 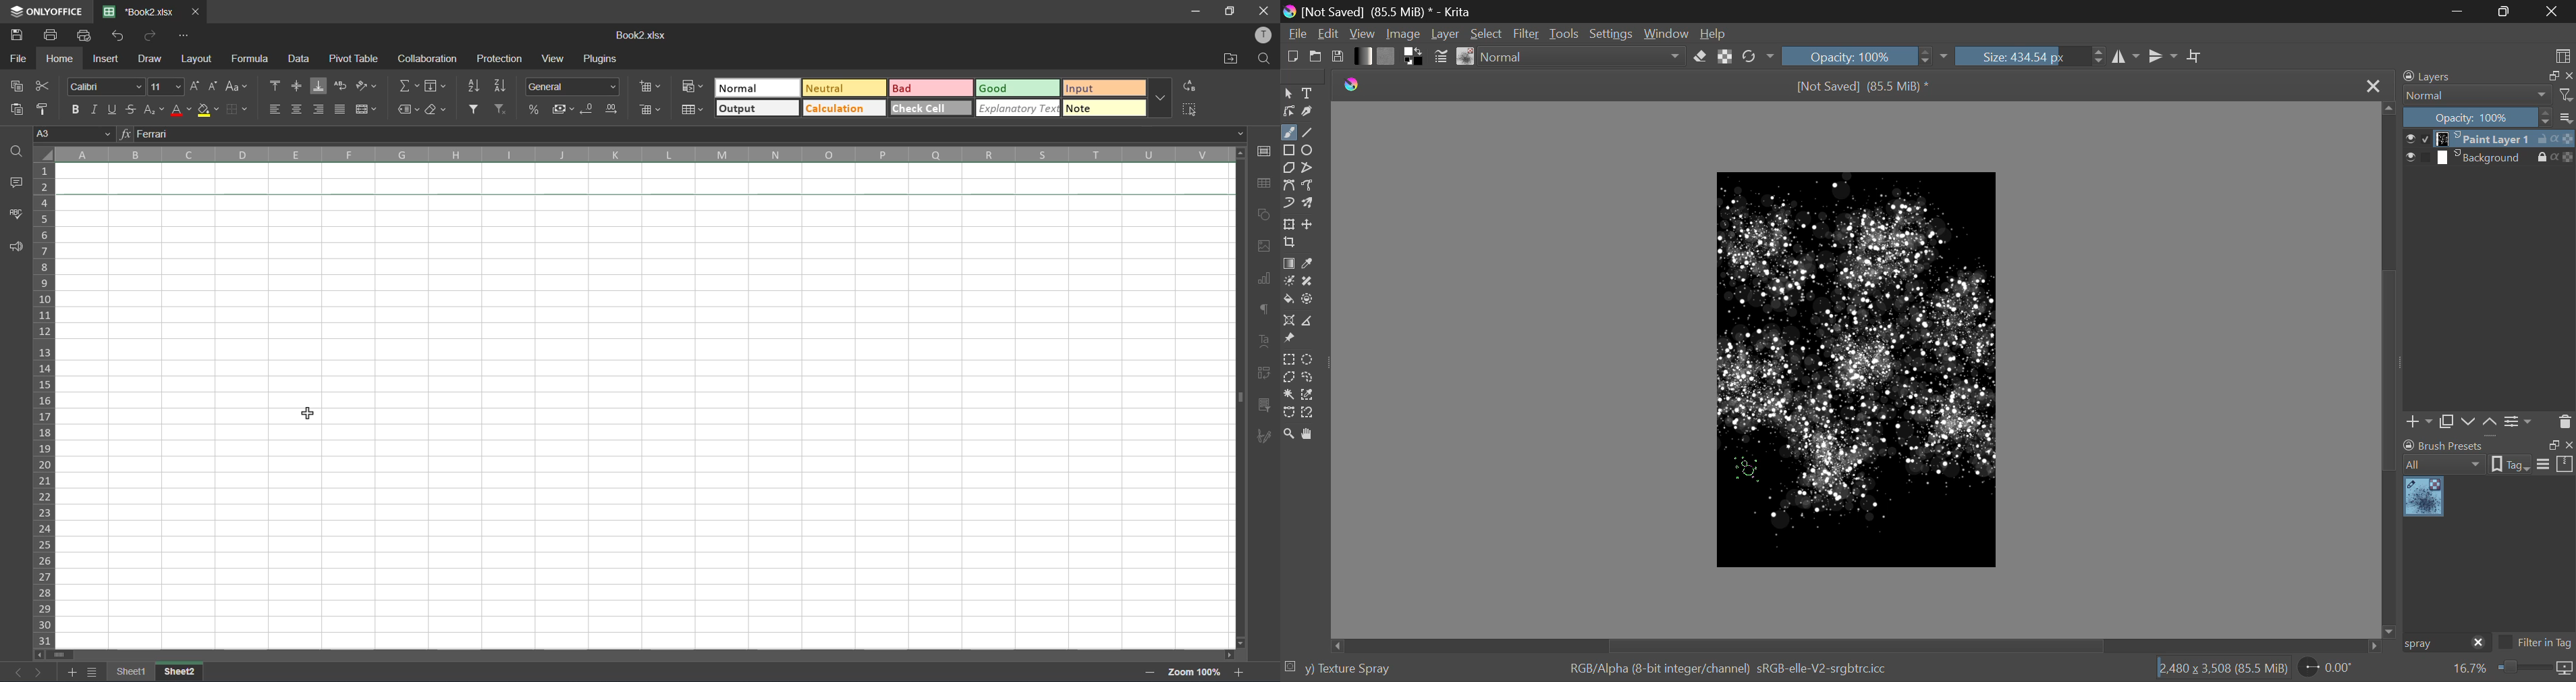 What do you see at coordinates (757, 107) in the screenshot?
I see `output` at bounding box center [757, 107].